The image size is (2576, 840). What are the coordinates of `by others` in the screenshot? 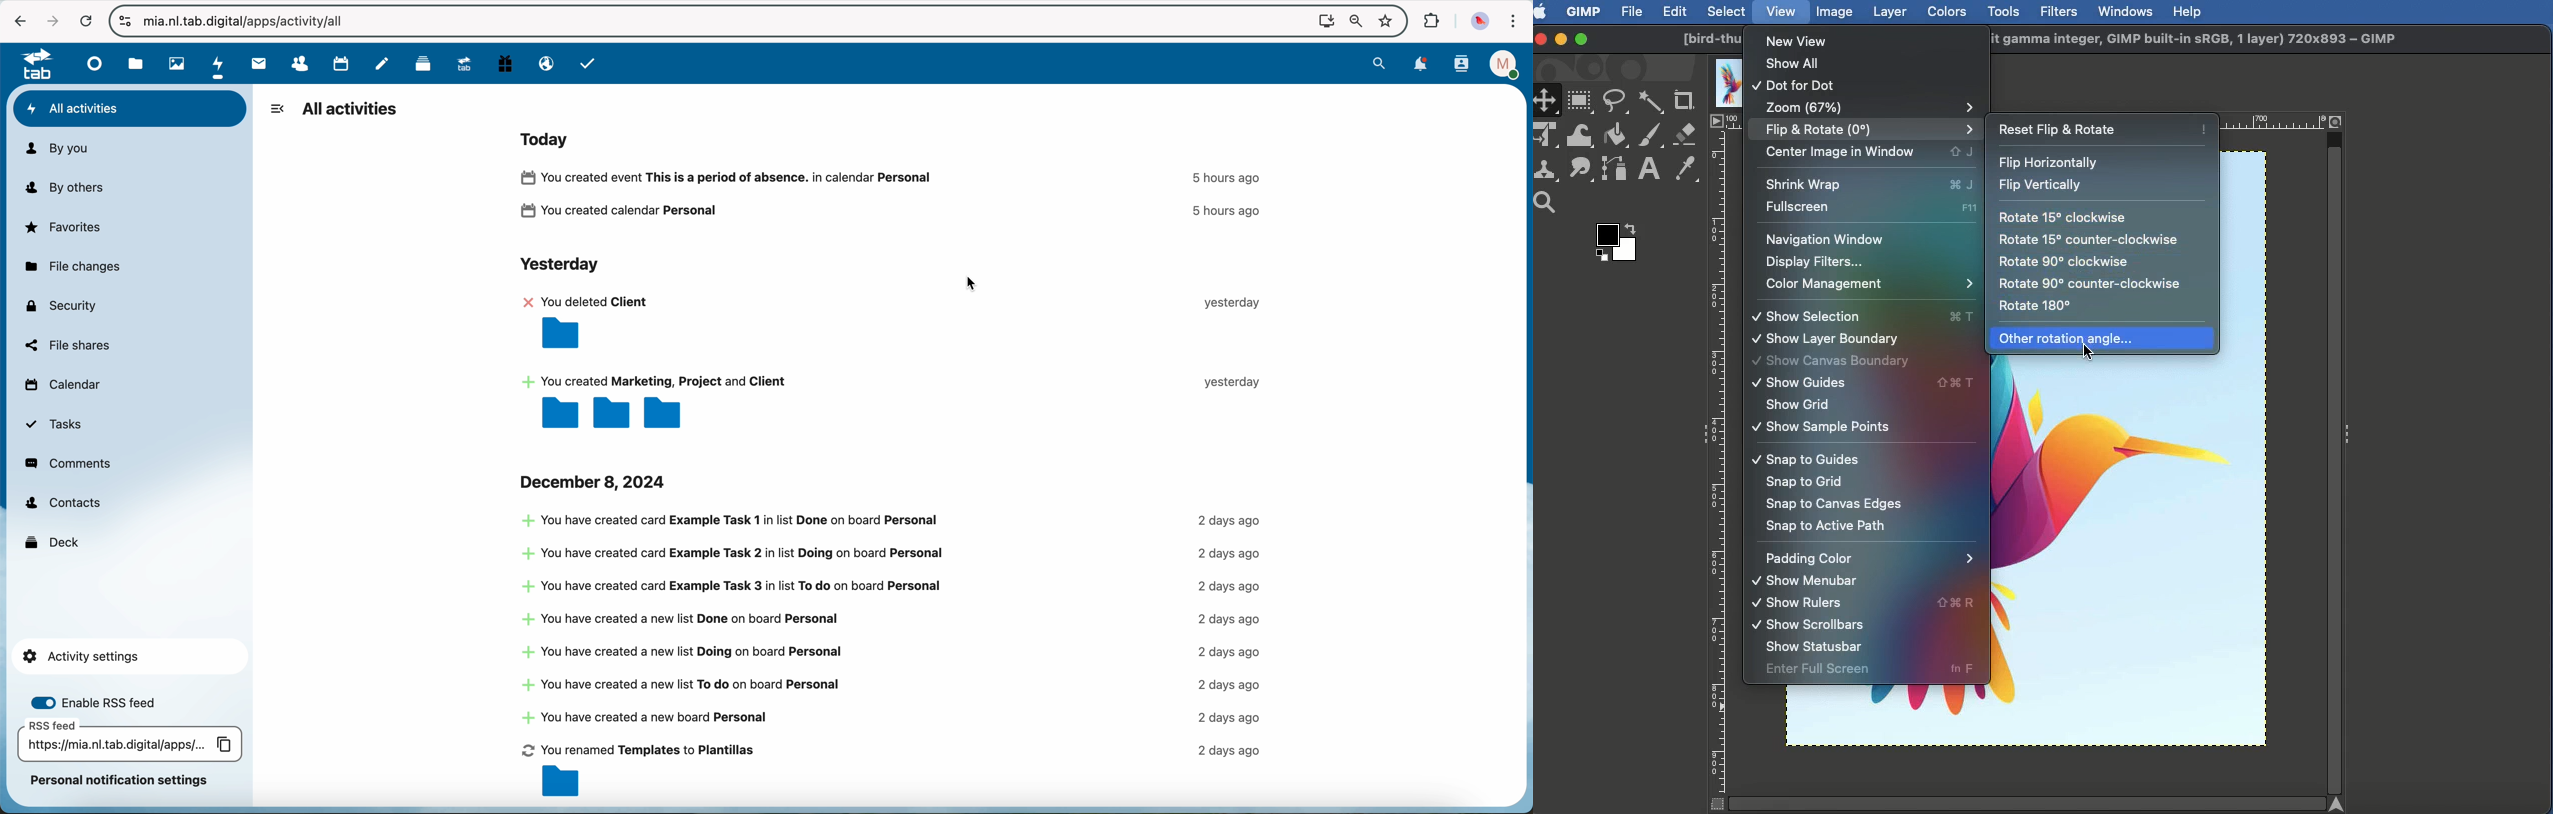 It's located at (71, 188).